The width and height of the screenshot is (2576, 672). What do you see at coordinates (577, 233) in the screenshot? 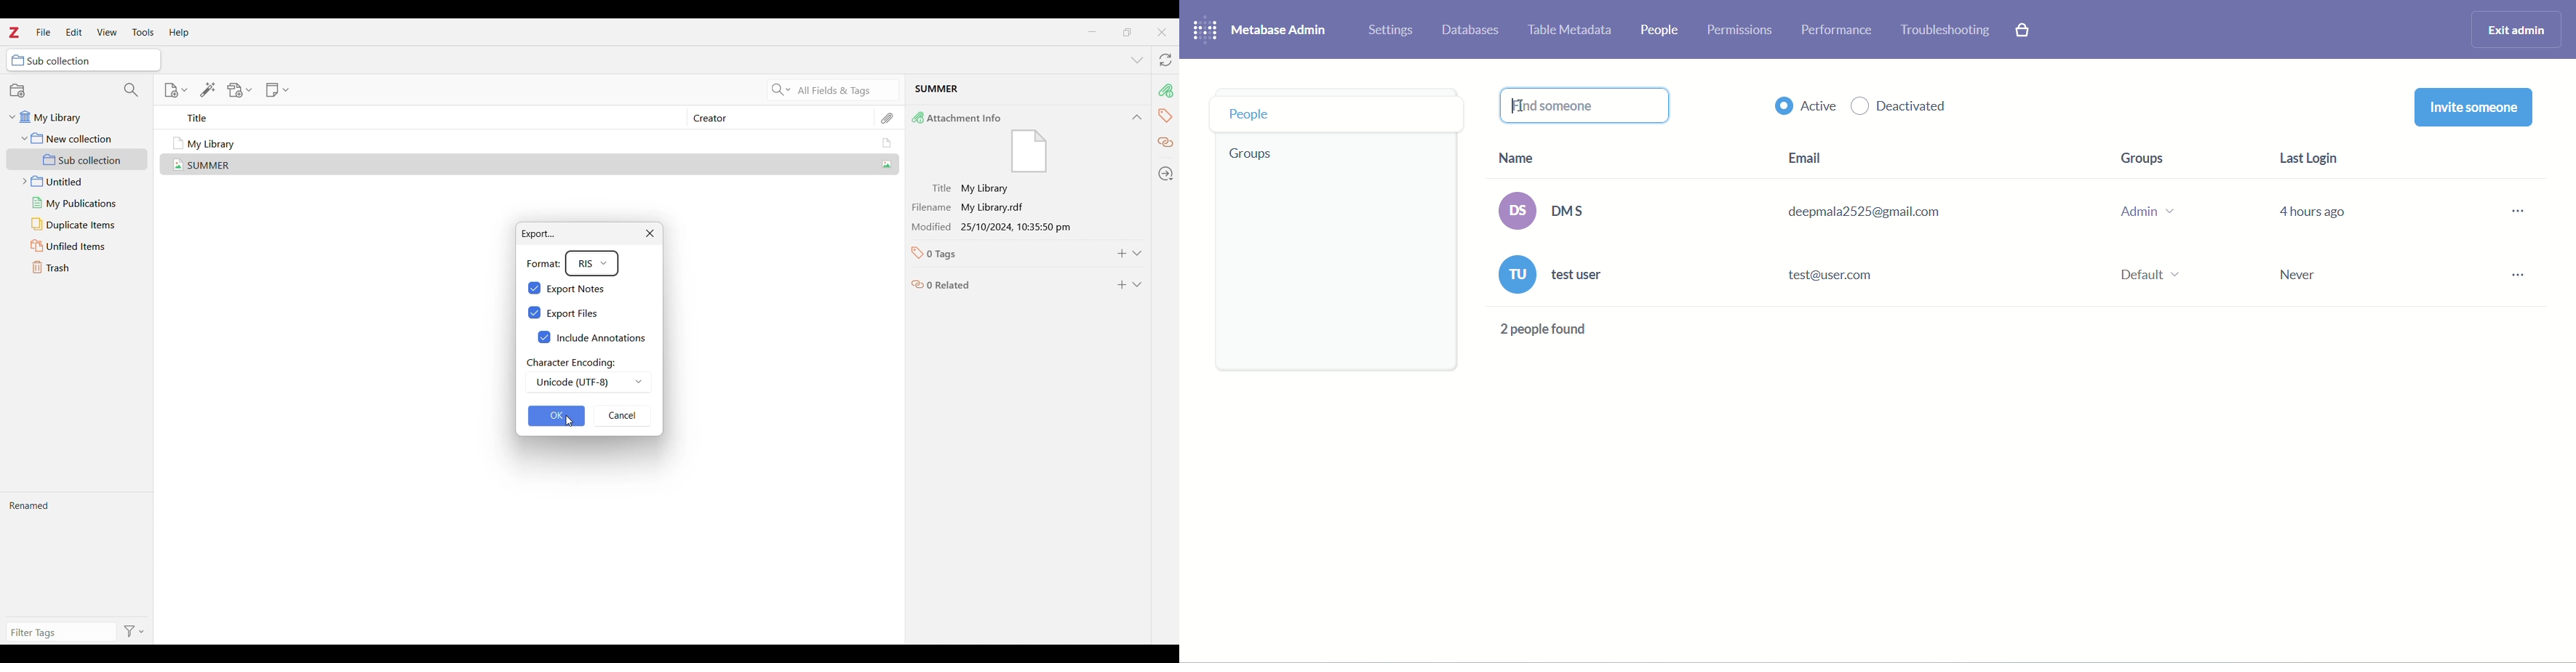
I see `Export` at bounding box center [577, 233].